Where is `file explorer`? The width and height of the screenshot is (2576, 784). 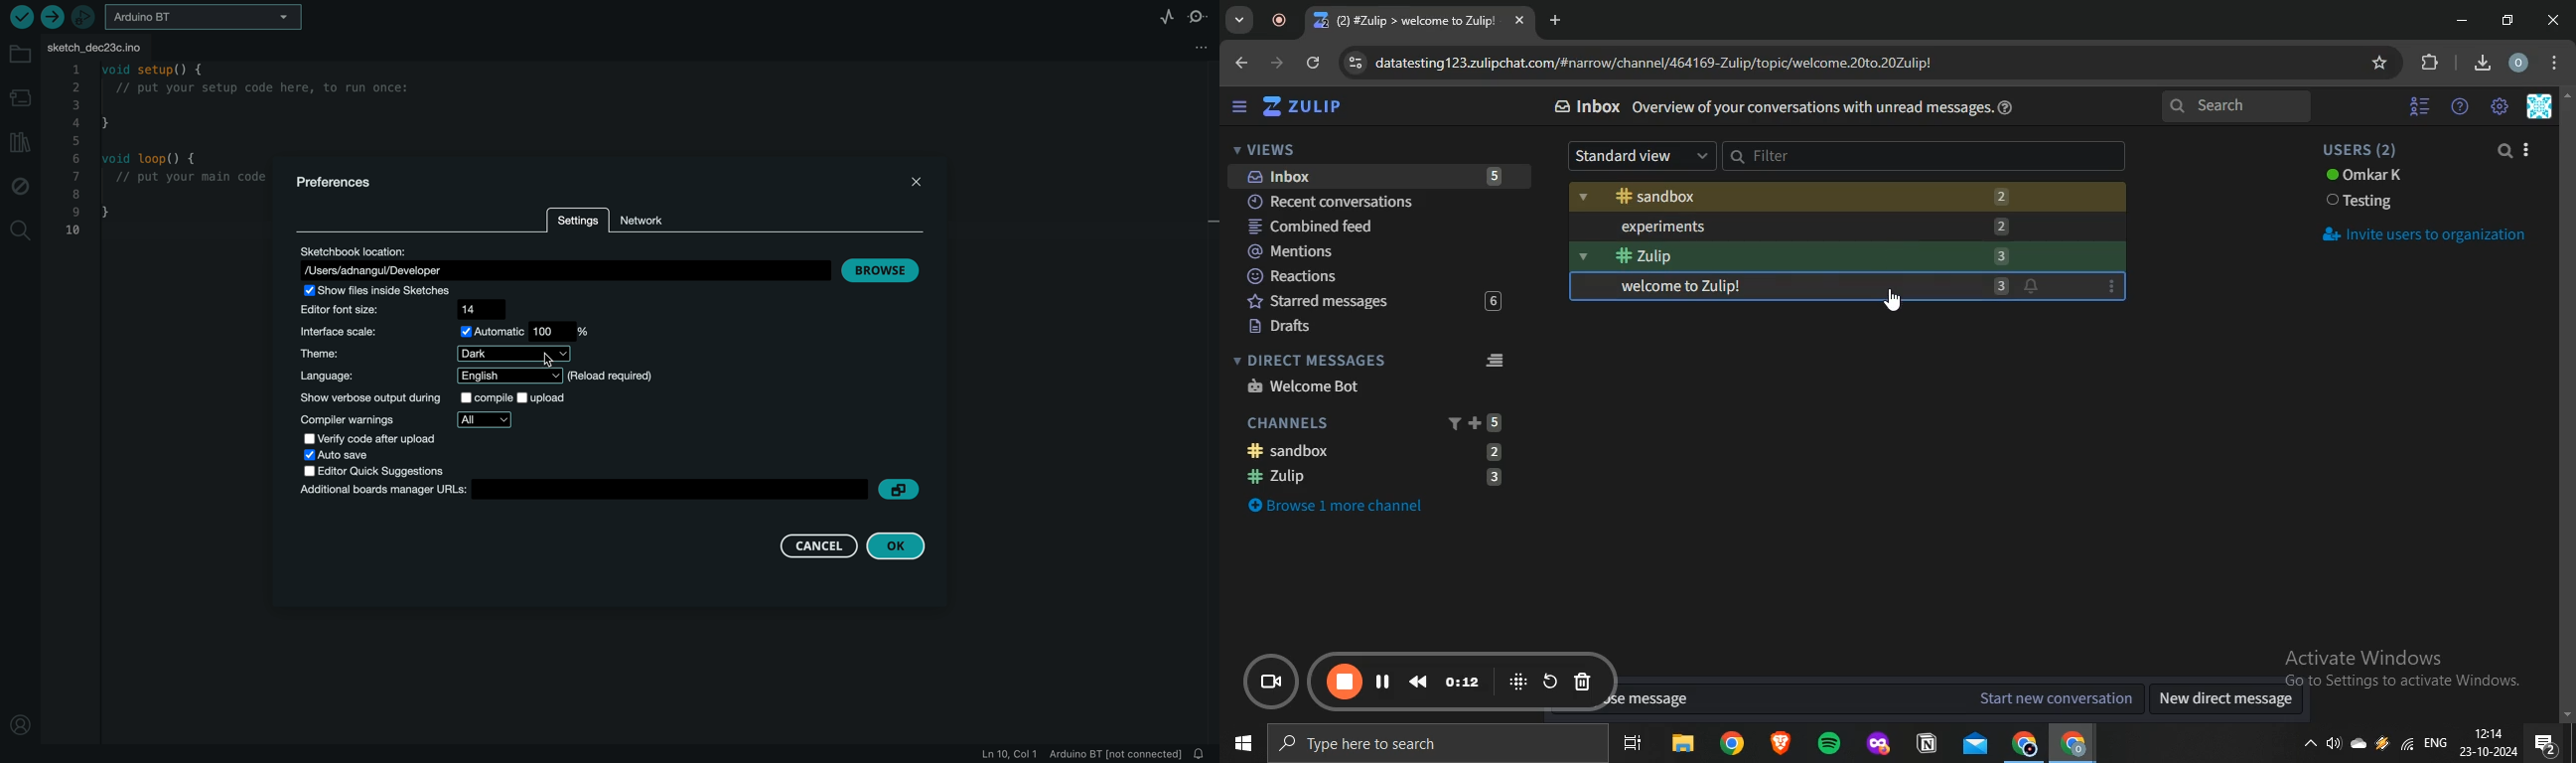 file explorer is located at coordinates (1684, 745).